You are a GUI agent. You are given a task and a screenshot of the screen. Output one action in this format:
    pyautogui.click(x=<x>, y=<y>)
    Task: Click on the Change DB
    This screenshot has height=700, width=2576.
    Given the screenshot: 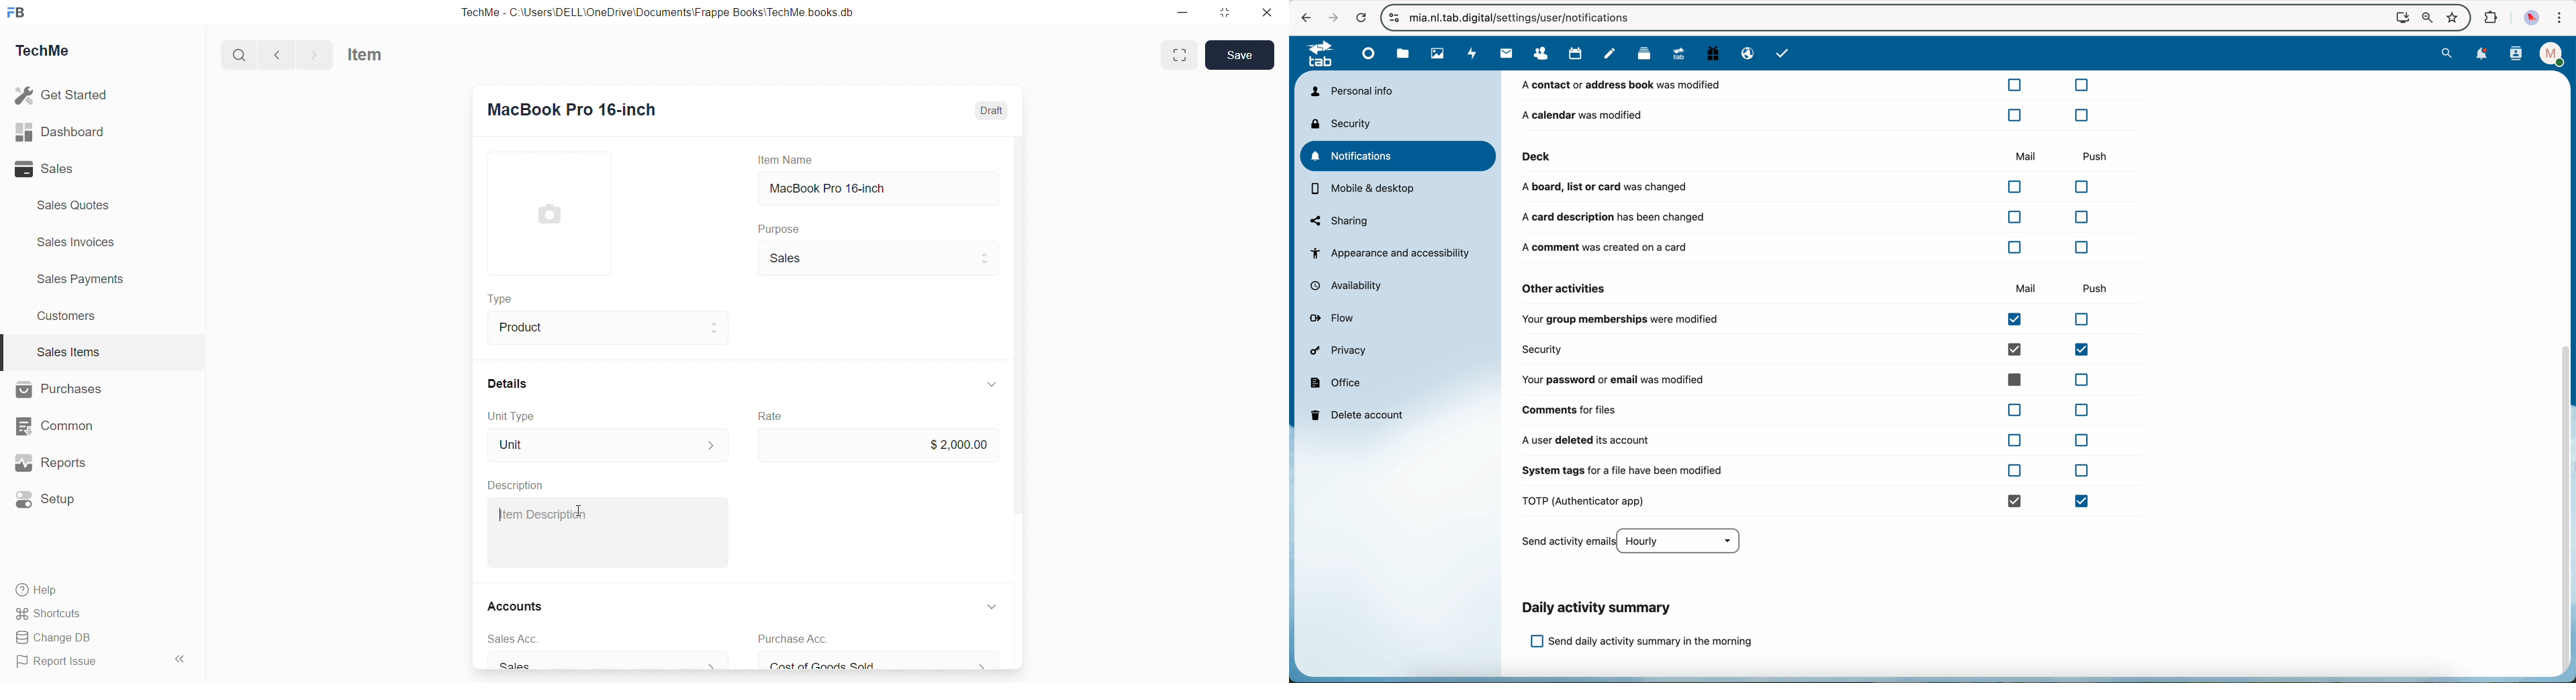 What is the action you would take?
    pyautogui.click(x=54, y=637)
    